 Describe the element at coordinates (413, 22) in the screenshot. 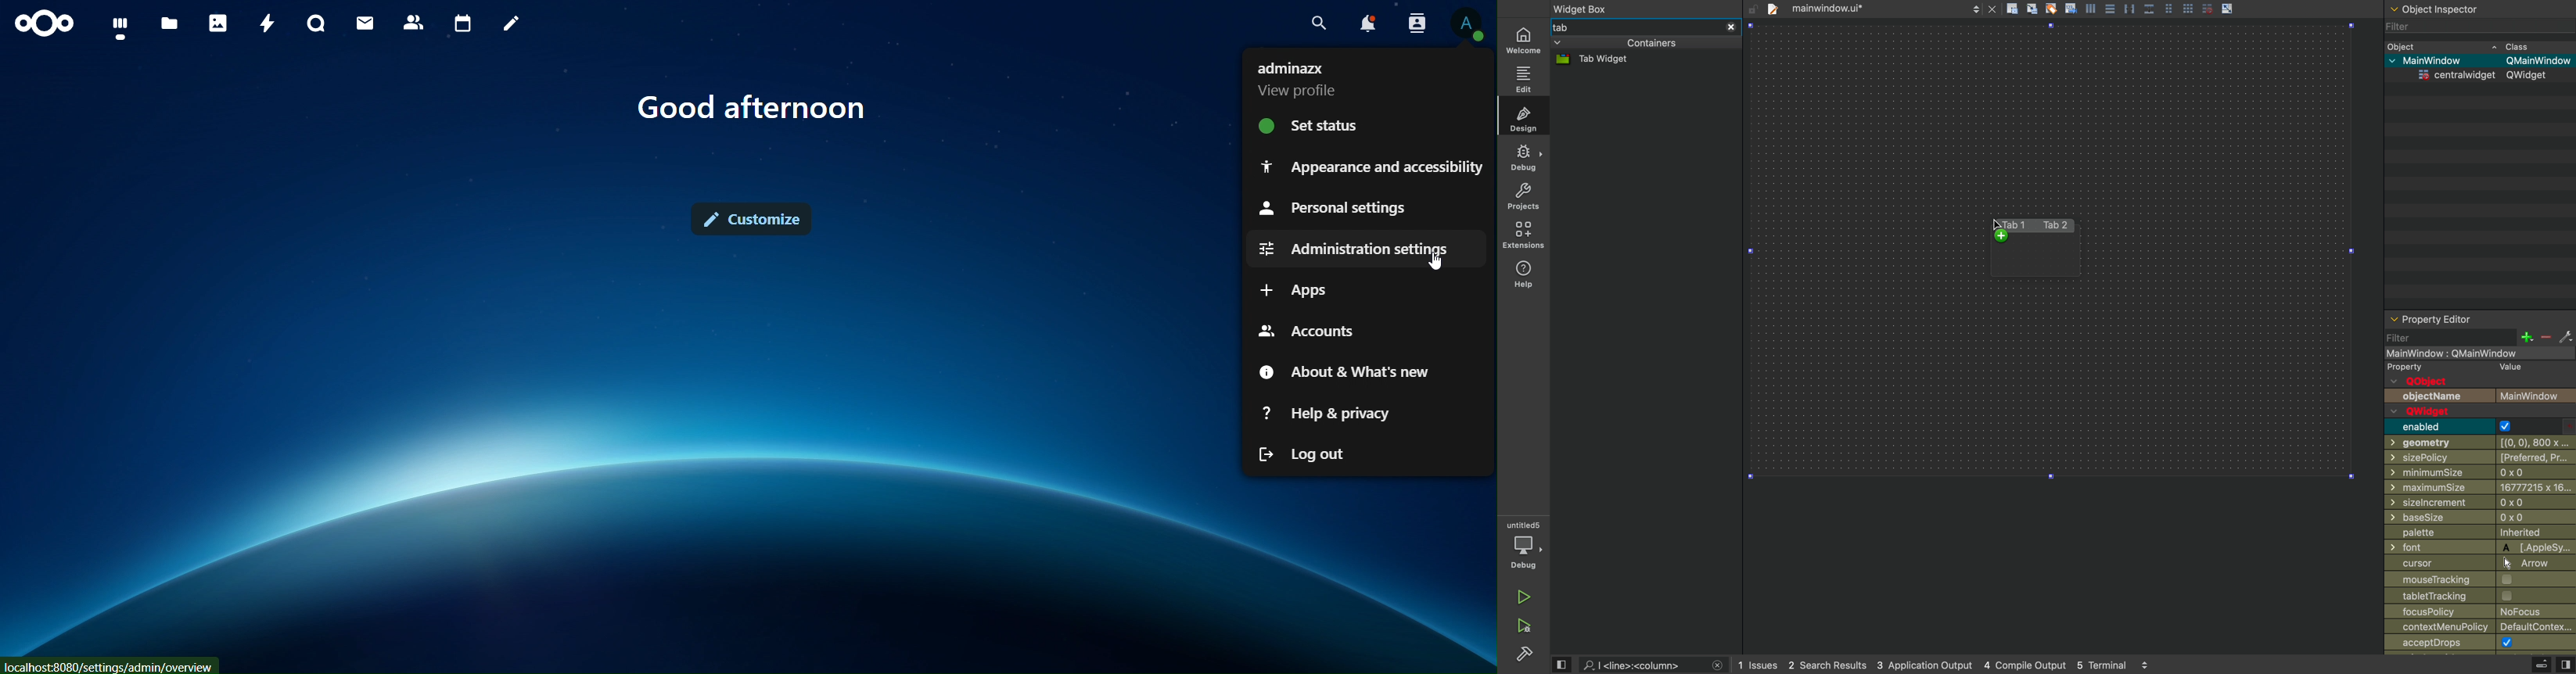

I see `contacts` at that location.